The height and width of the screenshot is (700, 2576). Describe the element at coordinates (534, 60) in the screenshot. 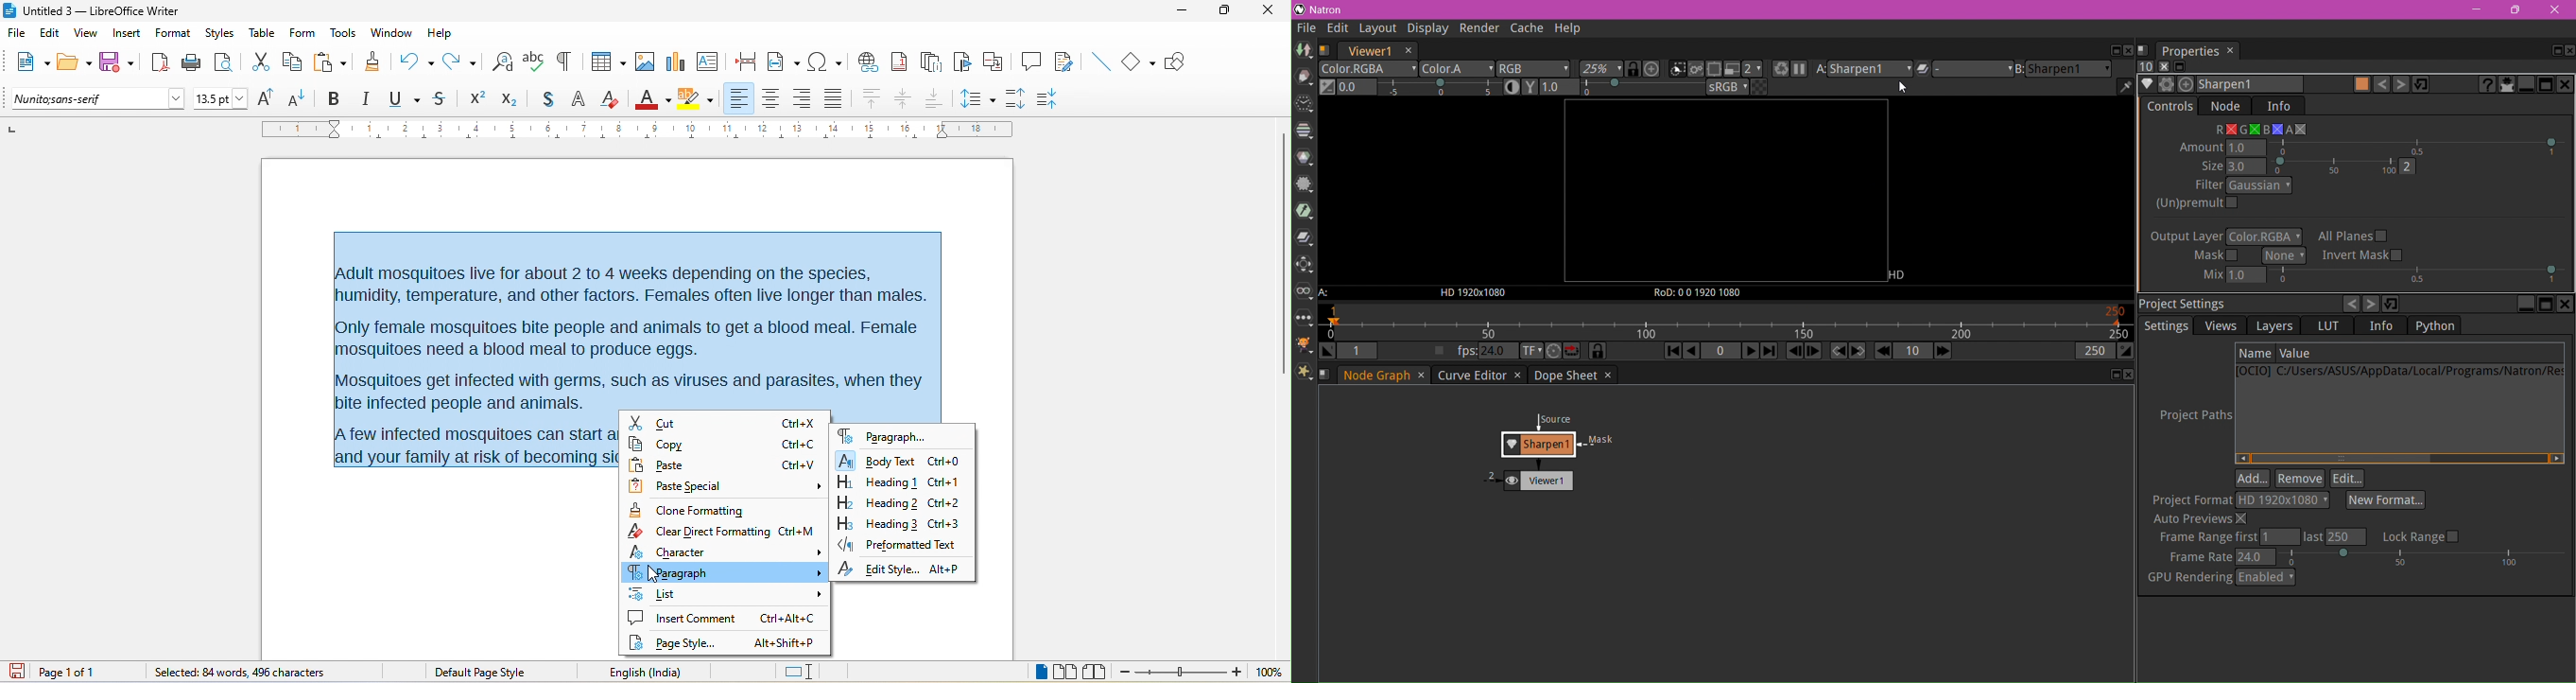

I see `spelling` at that location.